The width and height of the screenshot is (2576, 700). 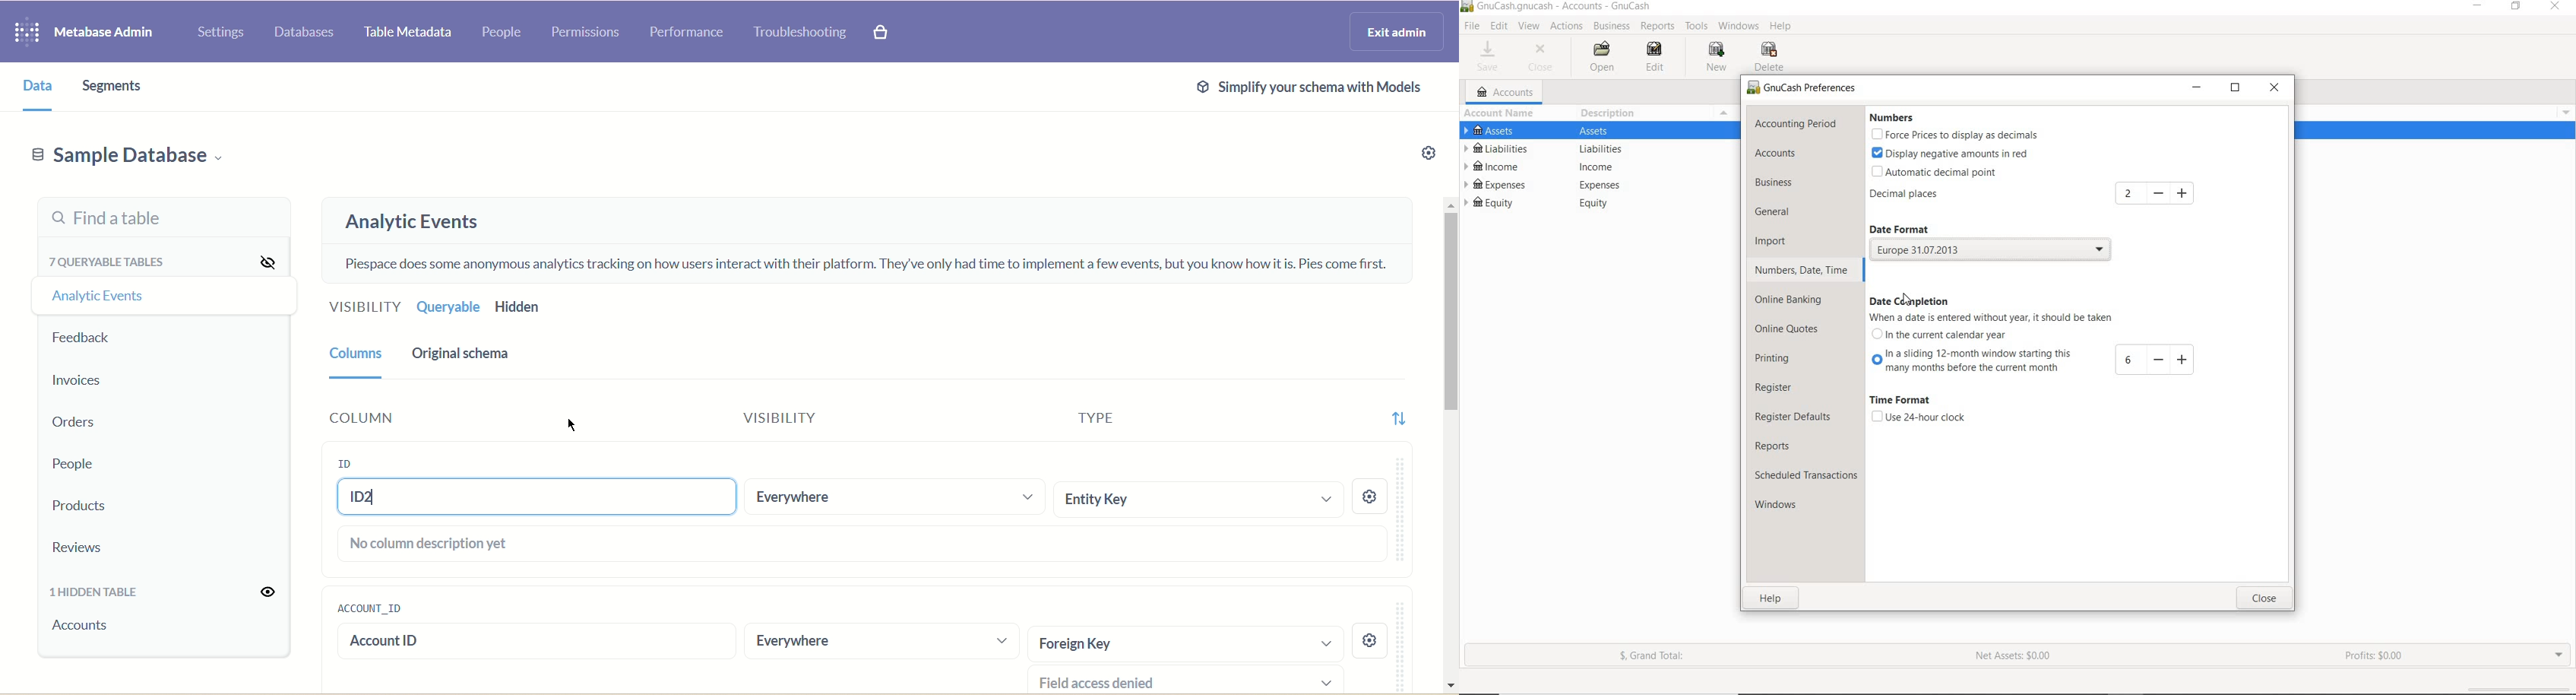 I want to click on REPORTS, so click(x=1658, y=27).